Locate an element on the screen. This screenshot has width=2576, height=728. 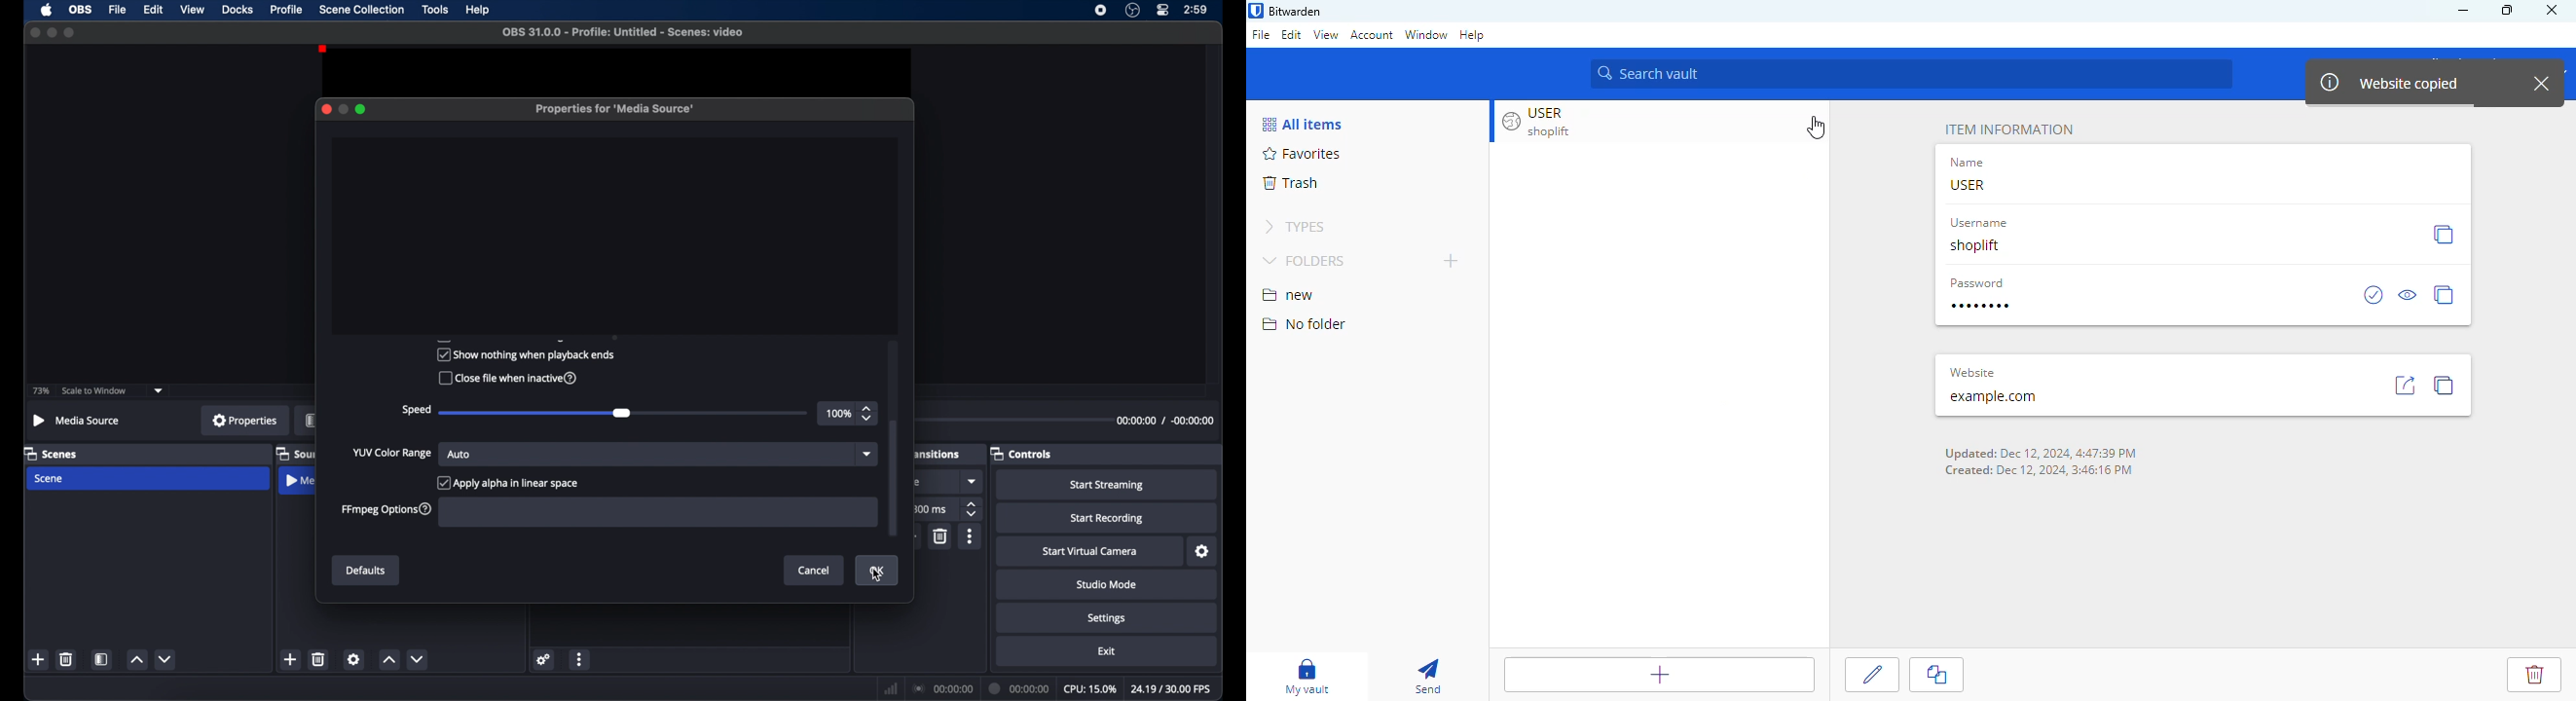
cursor is located at coordinates (879, 575).